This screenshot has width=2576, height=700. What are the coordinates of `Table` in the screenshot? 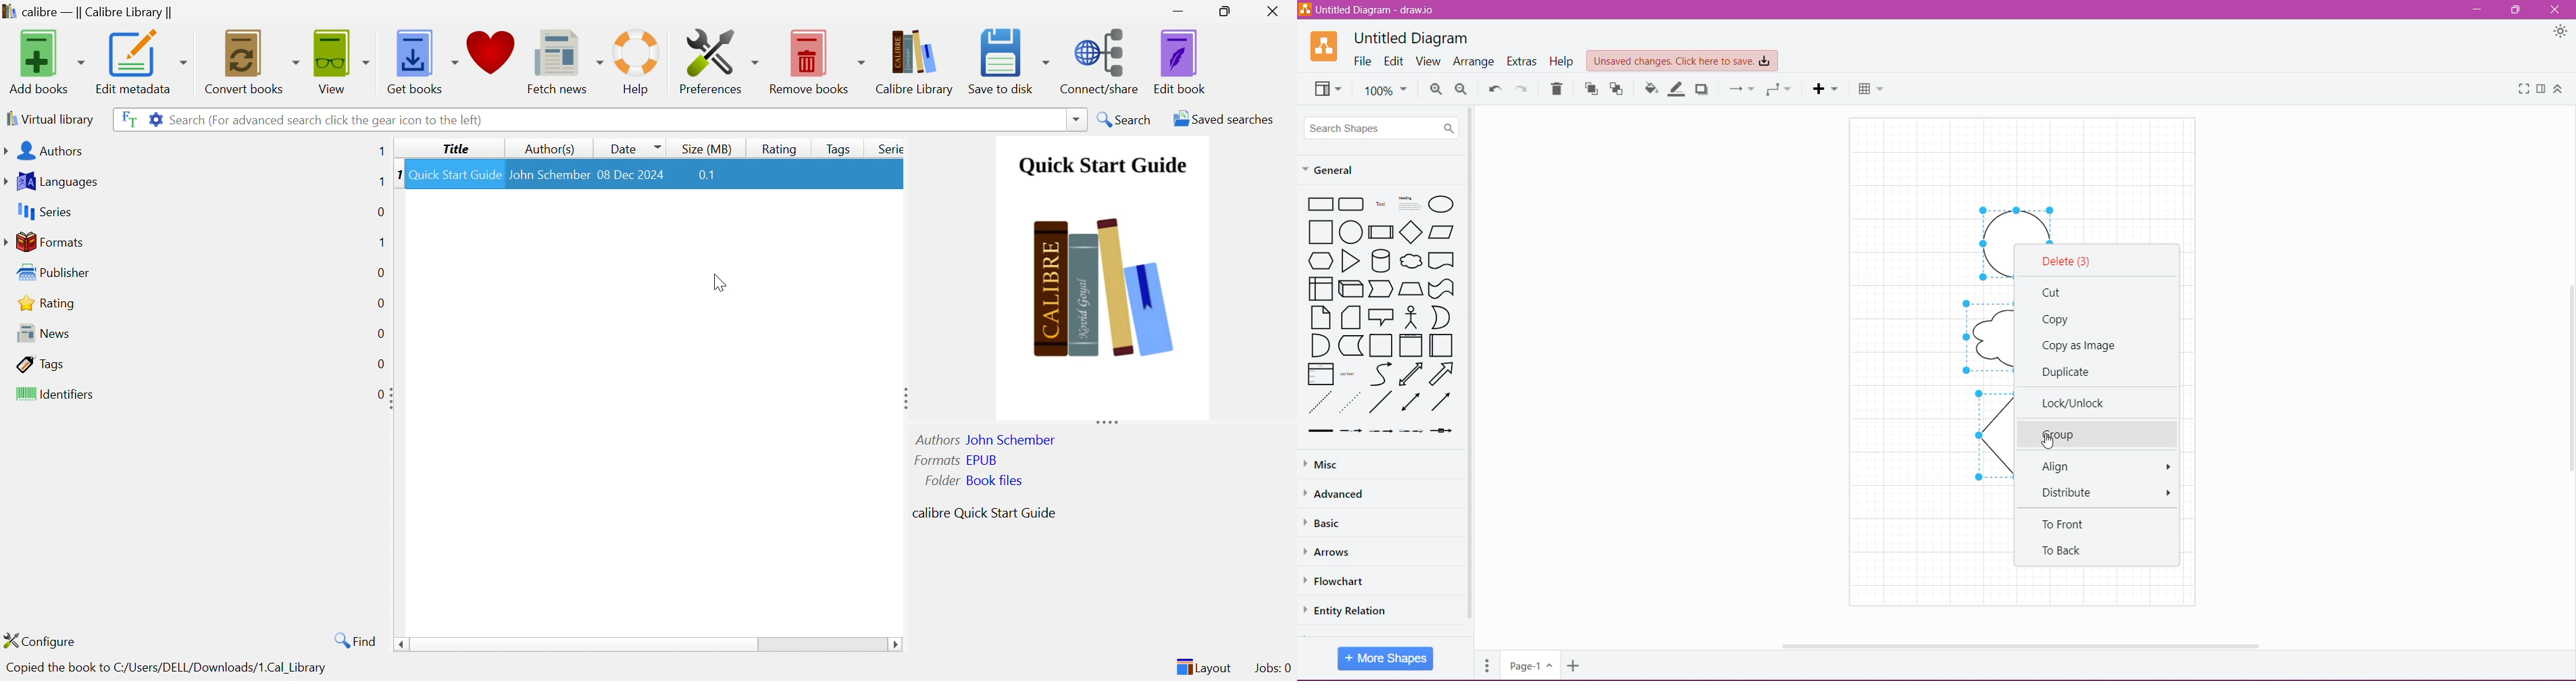 It's located at (1871, 87).